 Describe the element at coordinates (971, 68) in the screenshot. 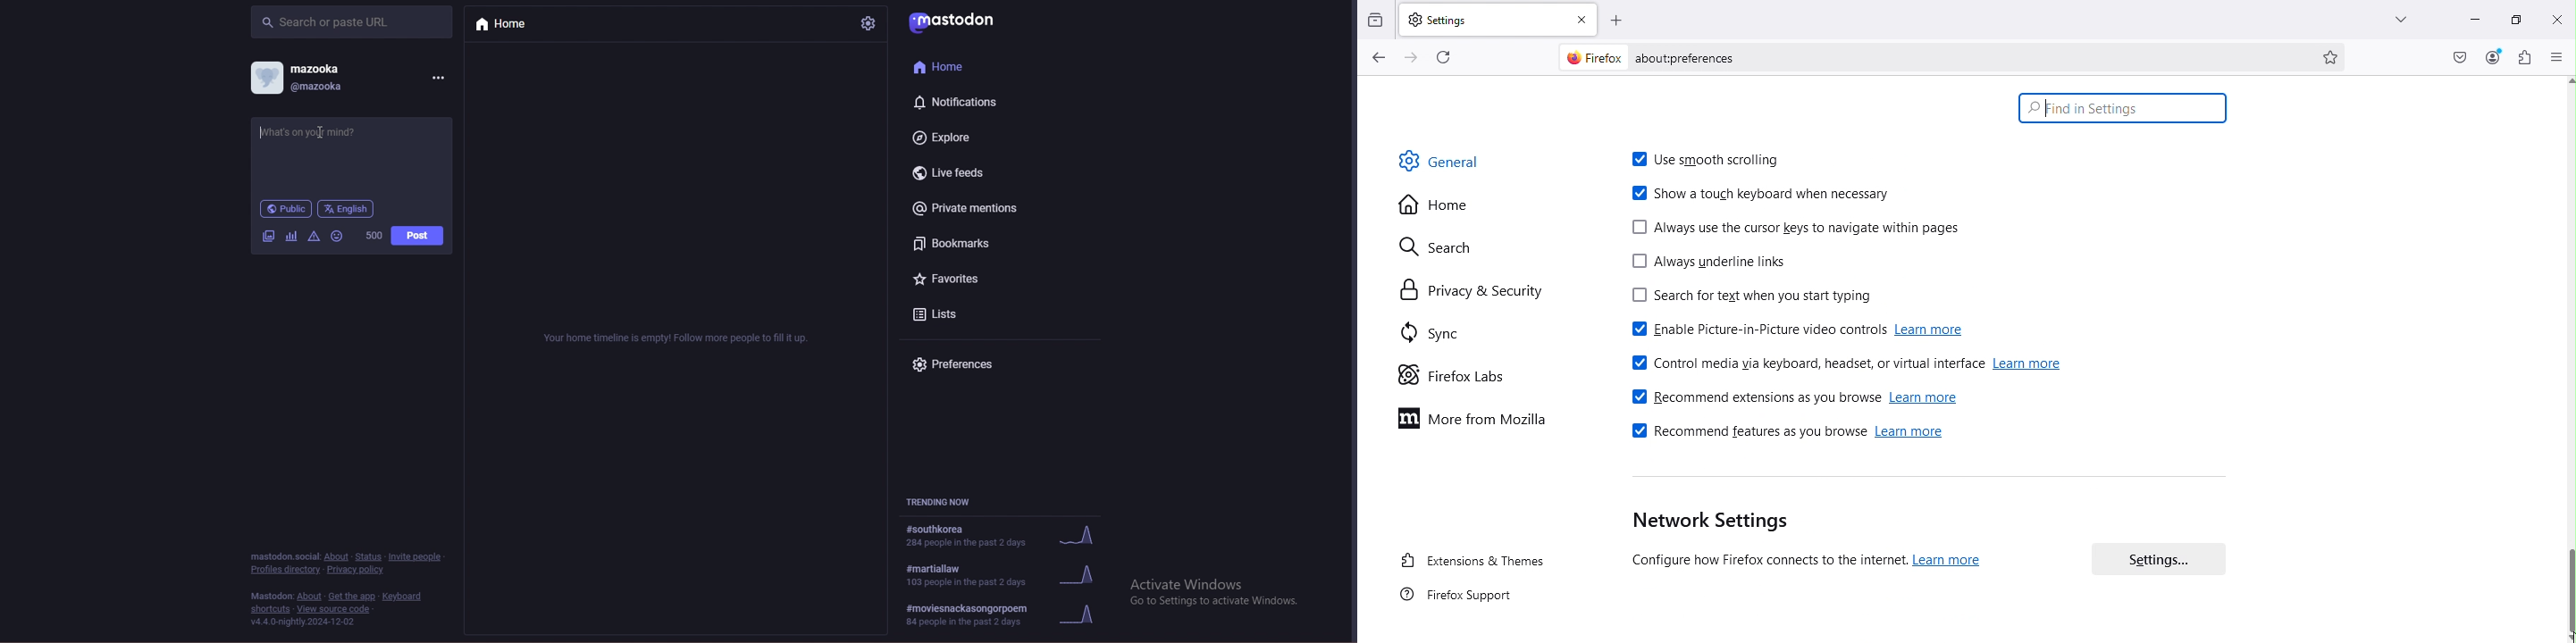

I see `home` at that location.